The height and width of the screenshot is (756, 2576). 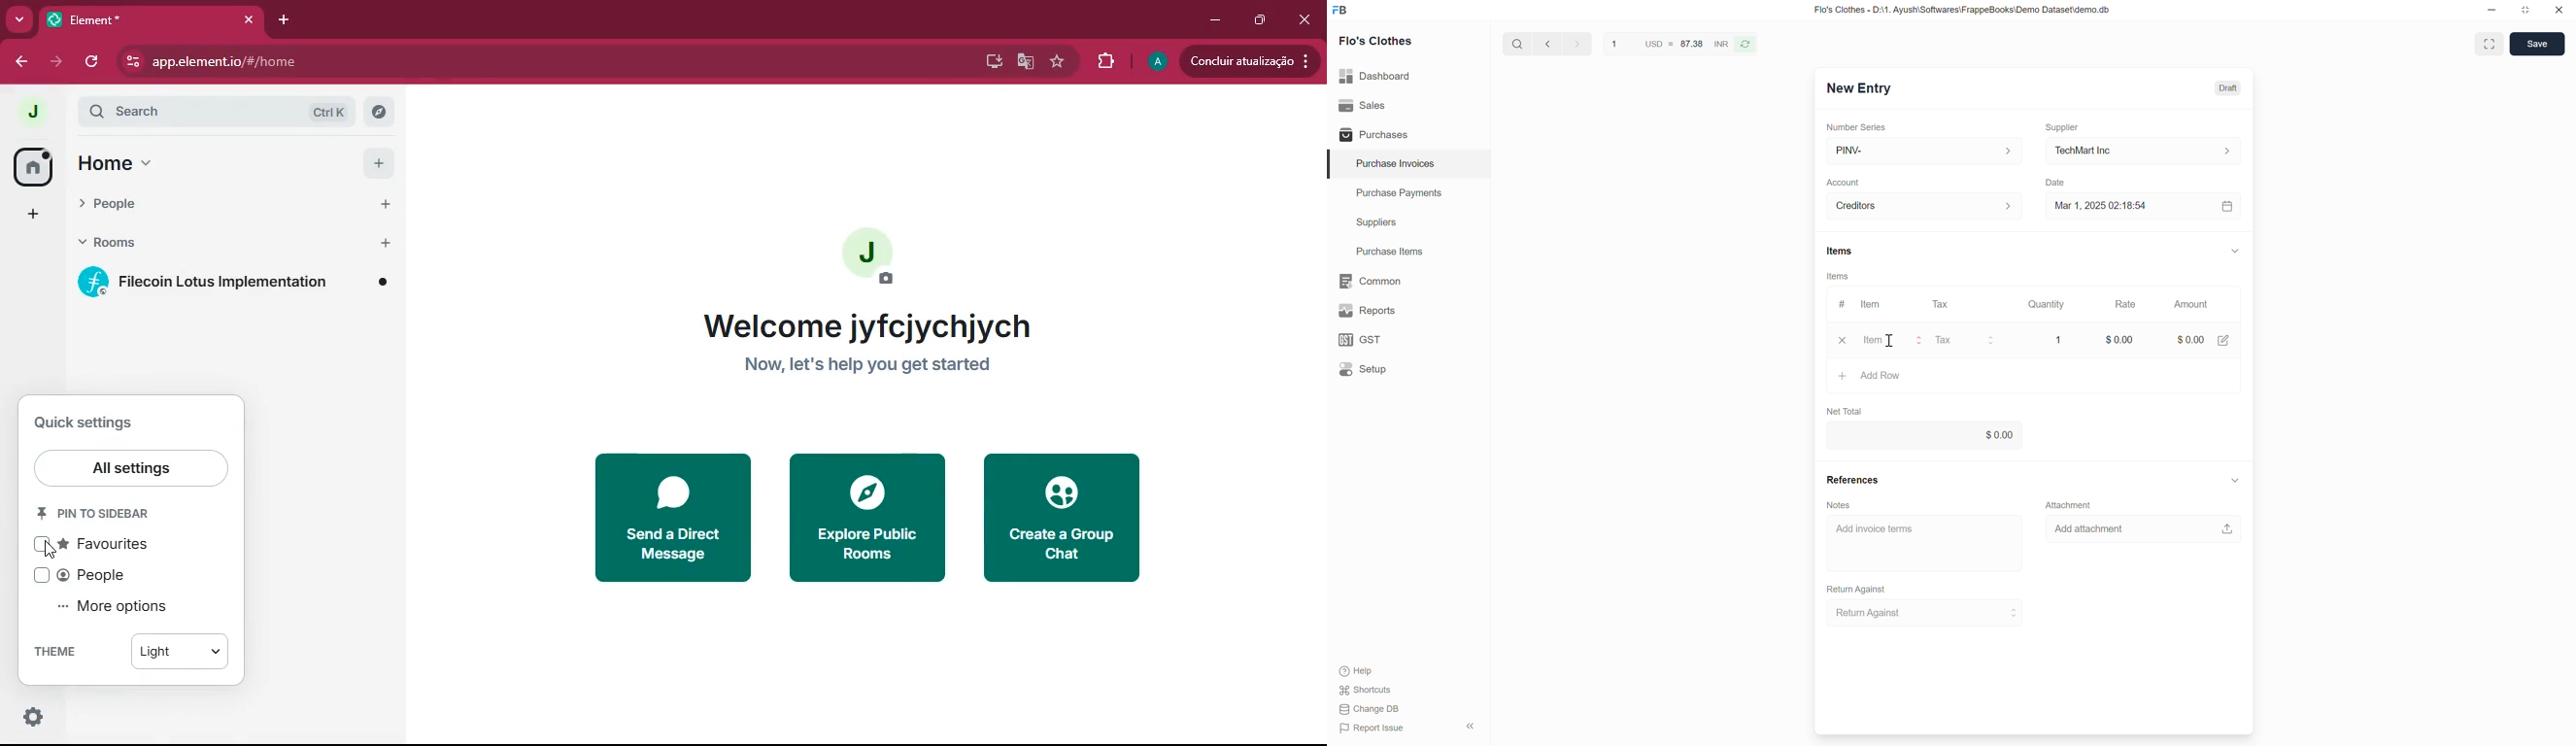 What do you see at coordinates (2204, 337) in the screenshot?
I see `$0.00` at bounding box center [2204, 337].